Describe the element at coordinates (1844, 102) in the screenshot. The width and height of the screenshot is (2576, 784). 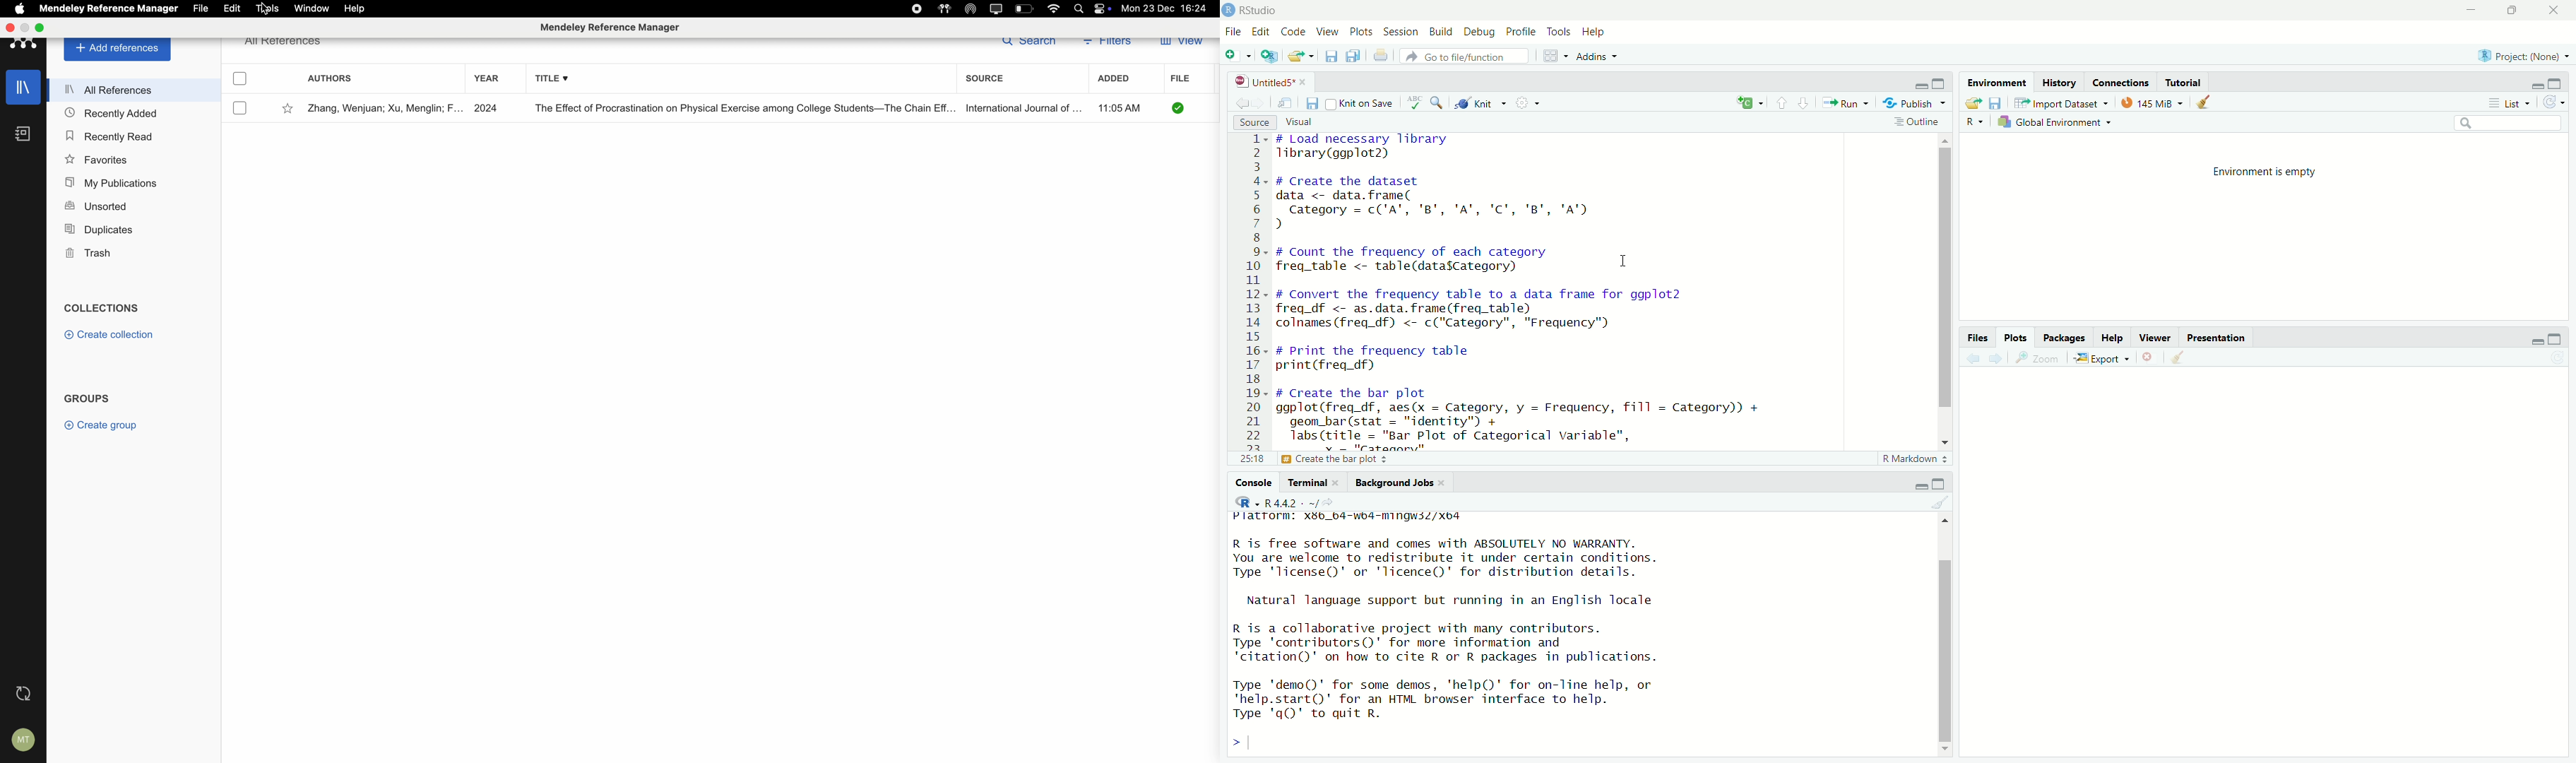
I see `run current file` at that location.